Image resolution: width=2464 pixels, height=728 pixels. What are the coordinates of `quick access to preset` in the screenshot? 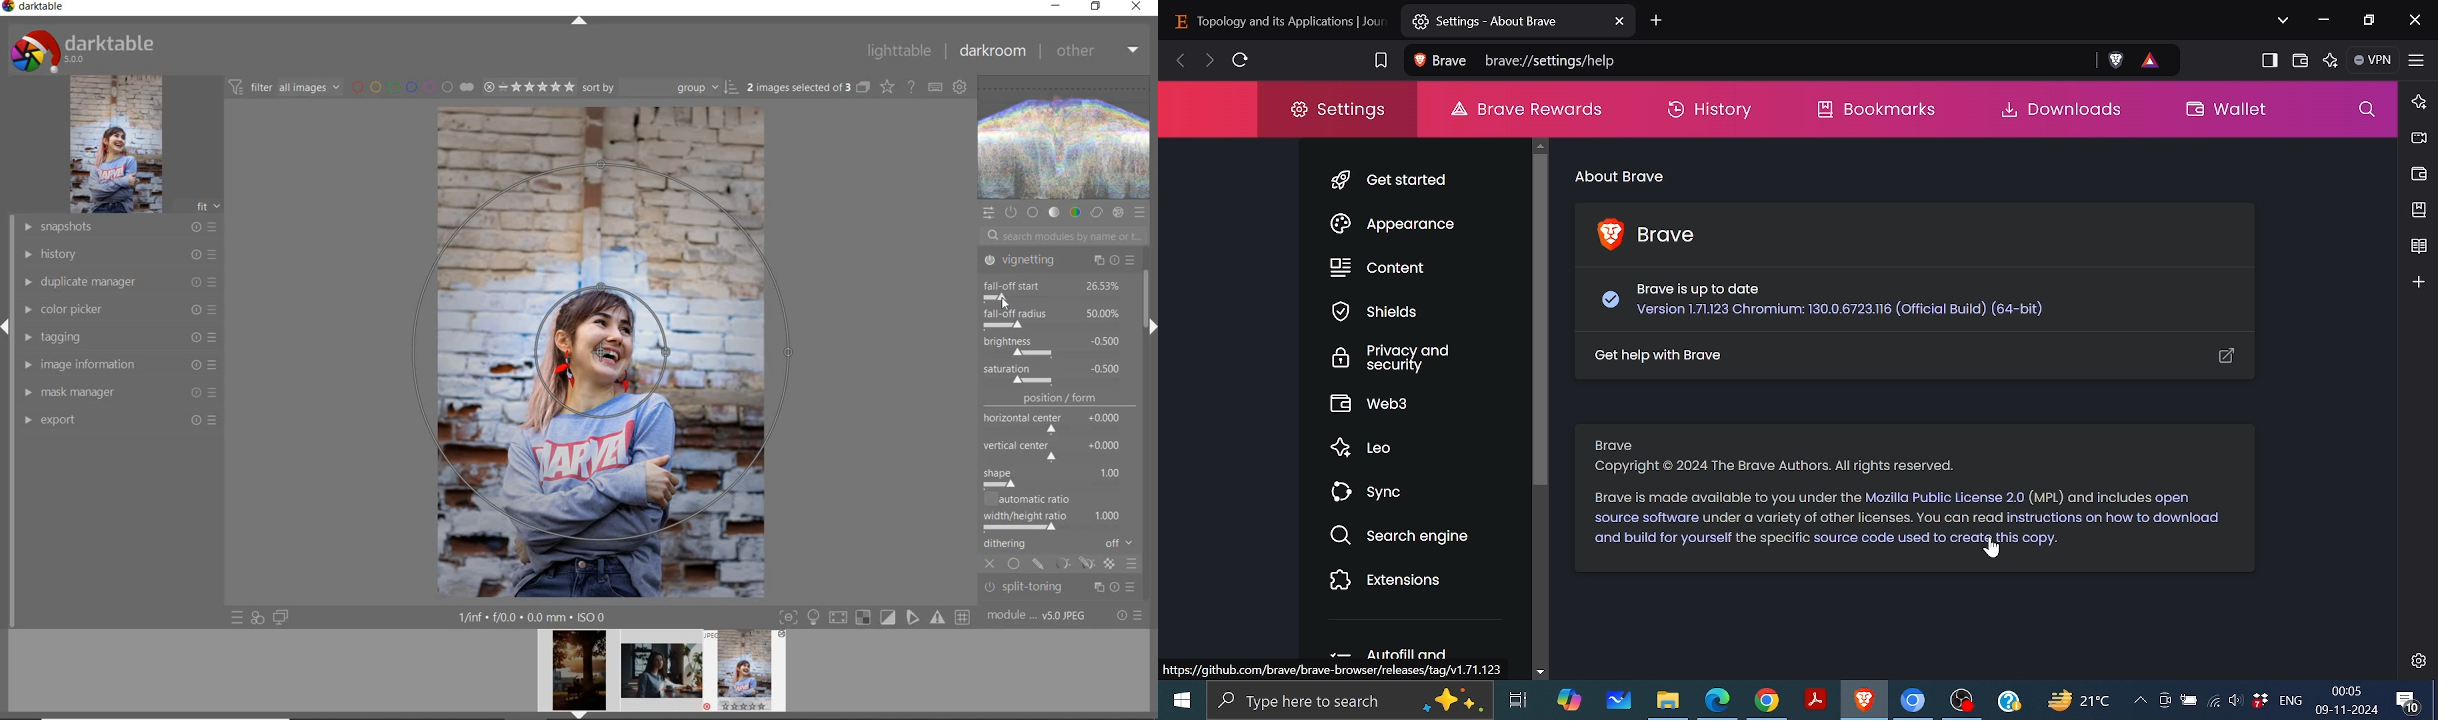 It's located at (238, 618).